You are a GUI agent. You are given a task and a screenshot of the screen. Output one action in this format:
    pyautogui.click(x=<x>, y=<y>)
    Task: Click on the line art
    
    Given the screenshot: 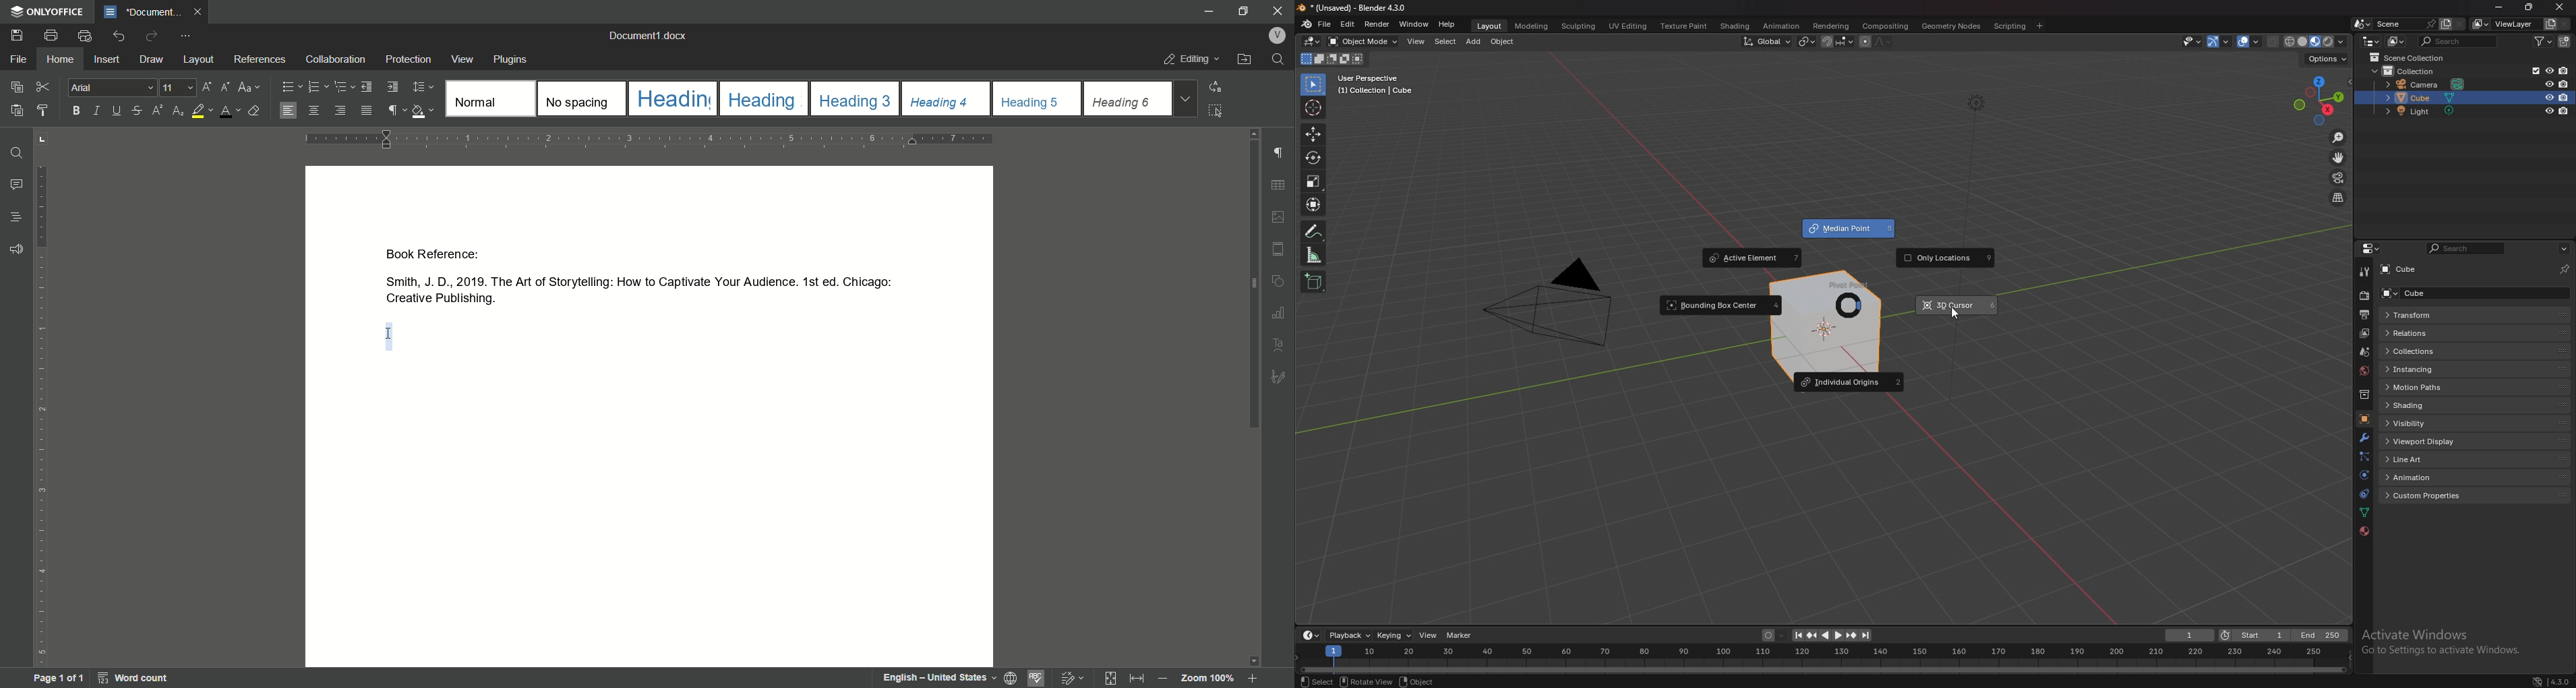 What is the action you would take?
    pyautogui.click(x=2427, y=460)
    